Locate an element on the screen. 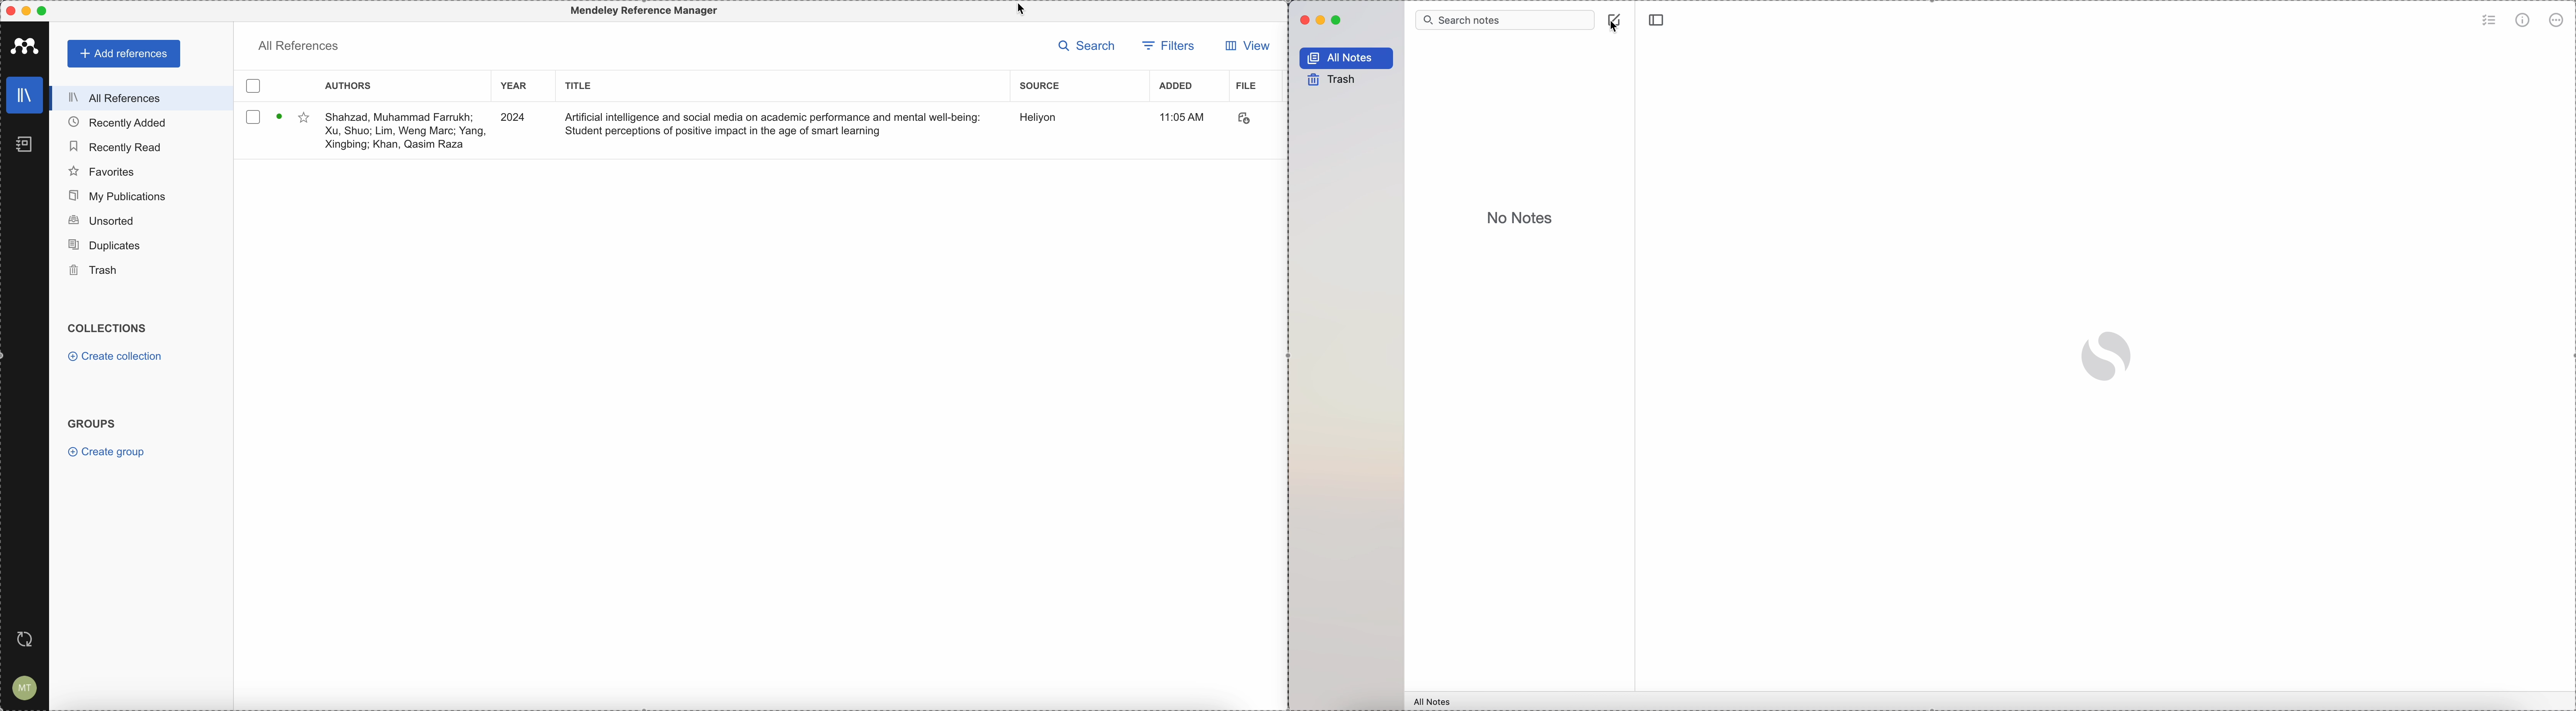 The width and height of the screenshot is (2576, 728). more options is located at coordinates (2555, 21).